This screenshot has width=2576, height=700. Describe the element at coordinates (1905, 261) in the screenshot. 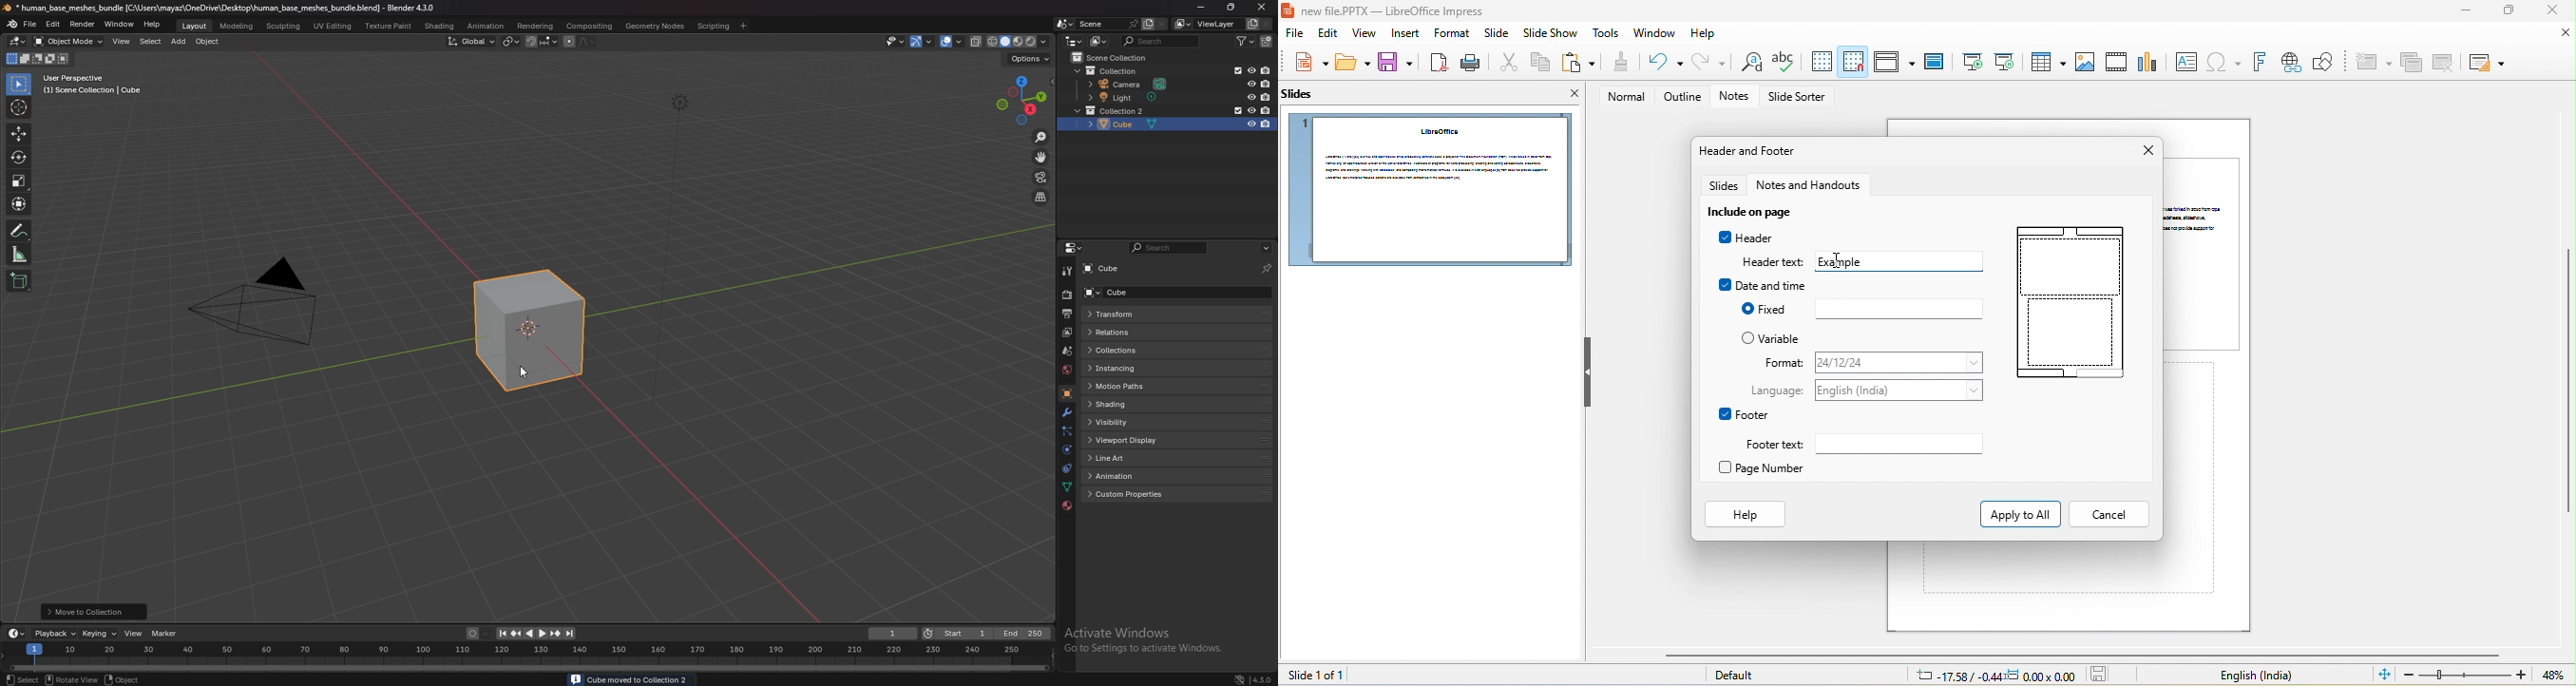

I see `"example" typed in header text` at that location.